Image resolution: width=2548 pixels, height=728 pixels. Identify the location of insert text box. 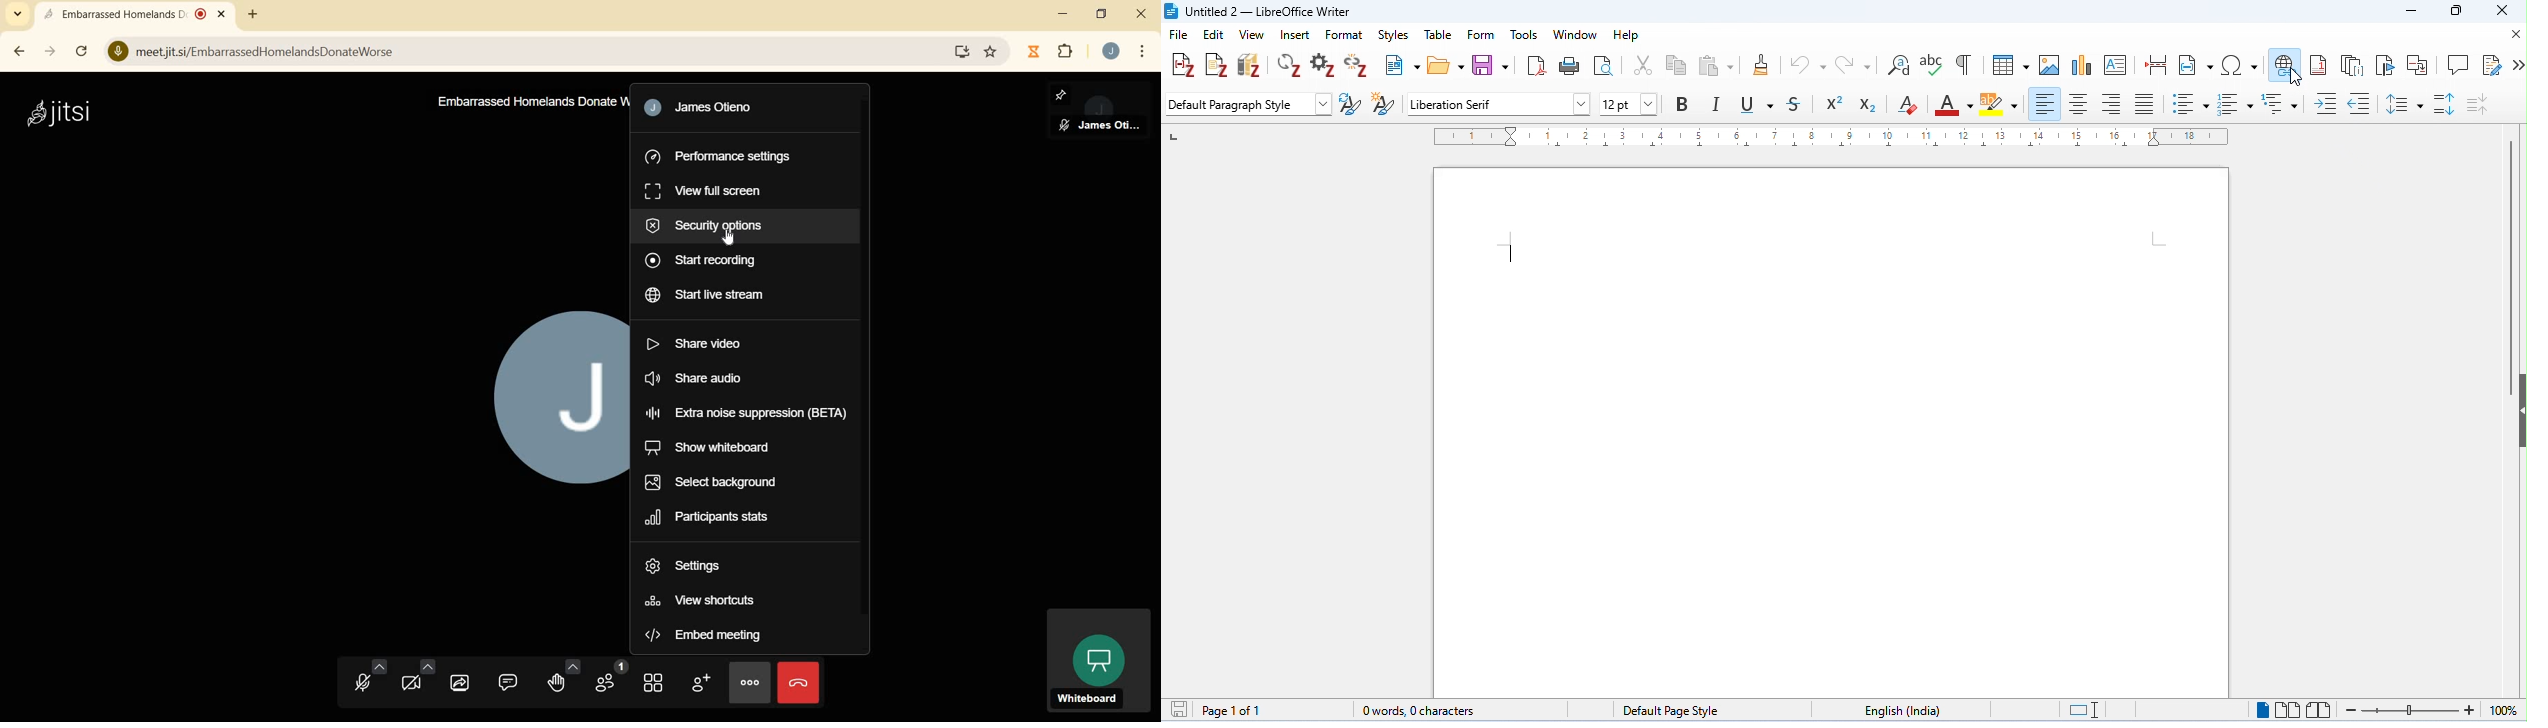
(2120, 66).